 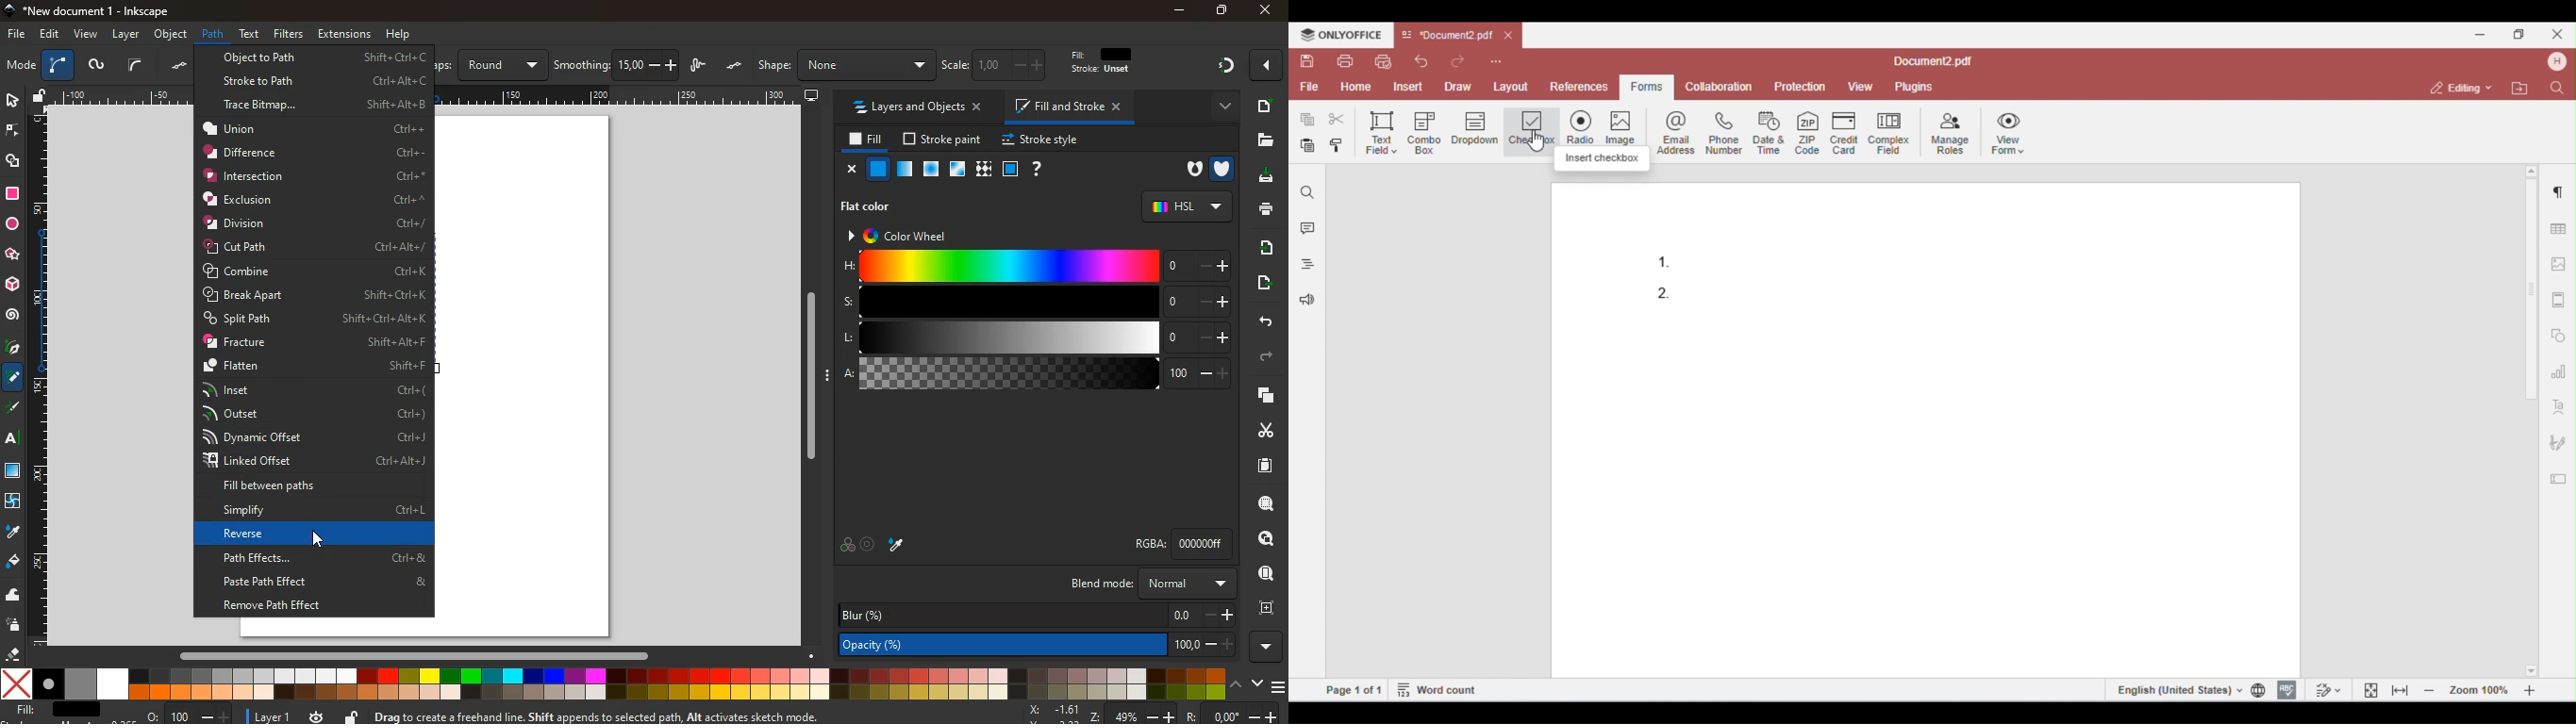 What do you see at coordinates (317, 605) in the screenshot?
I see `remove path effect` at bounding box center [317, 605].